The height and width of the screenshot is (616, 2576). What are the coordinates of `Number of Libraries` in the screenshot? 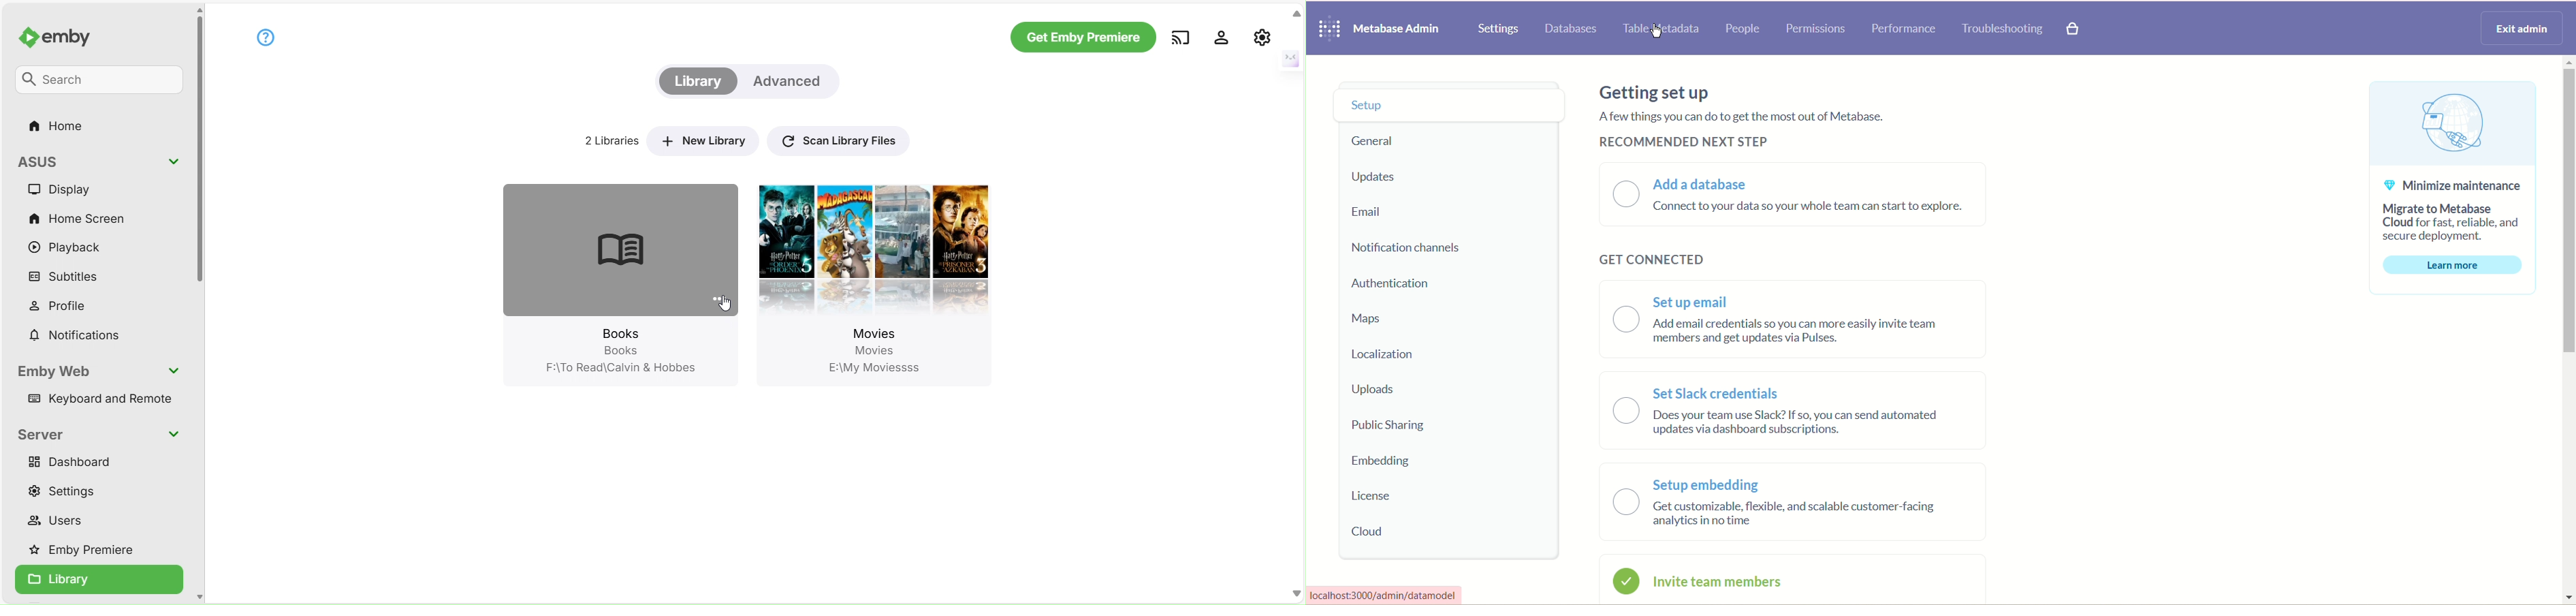 It's located at (606, 140).